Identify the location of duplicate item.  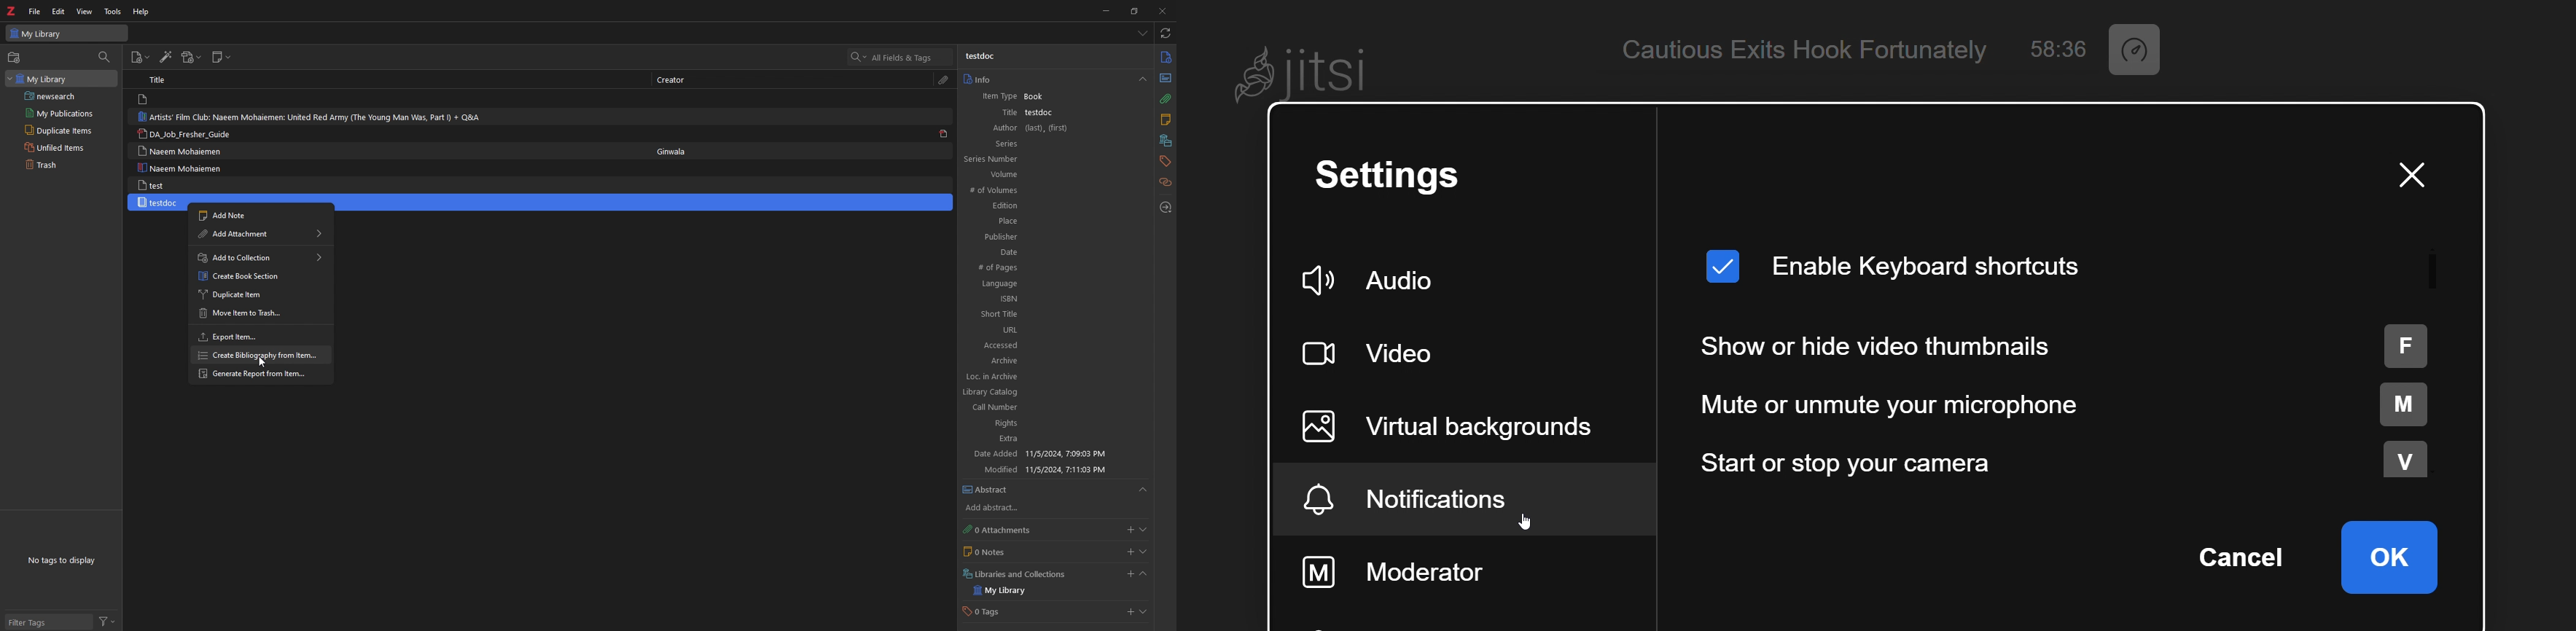
(260, 293).